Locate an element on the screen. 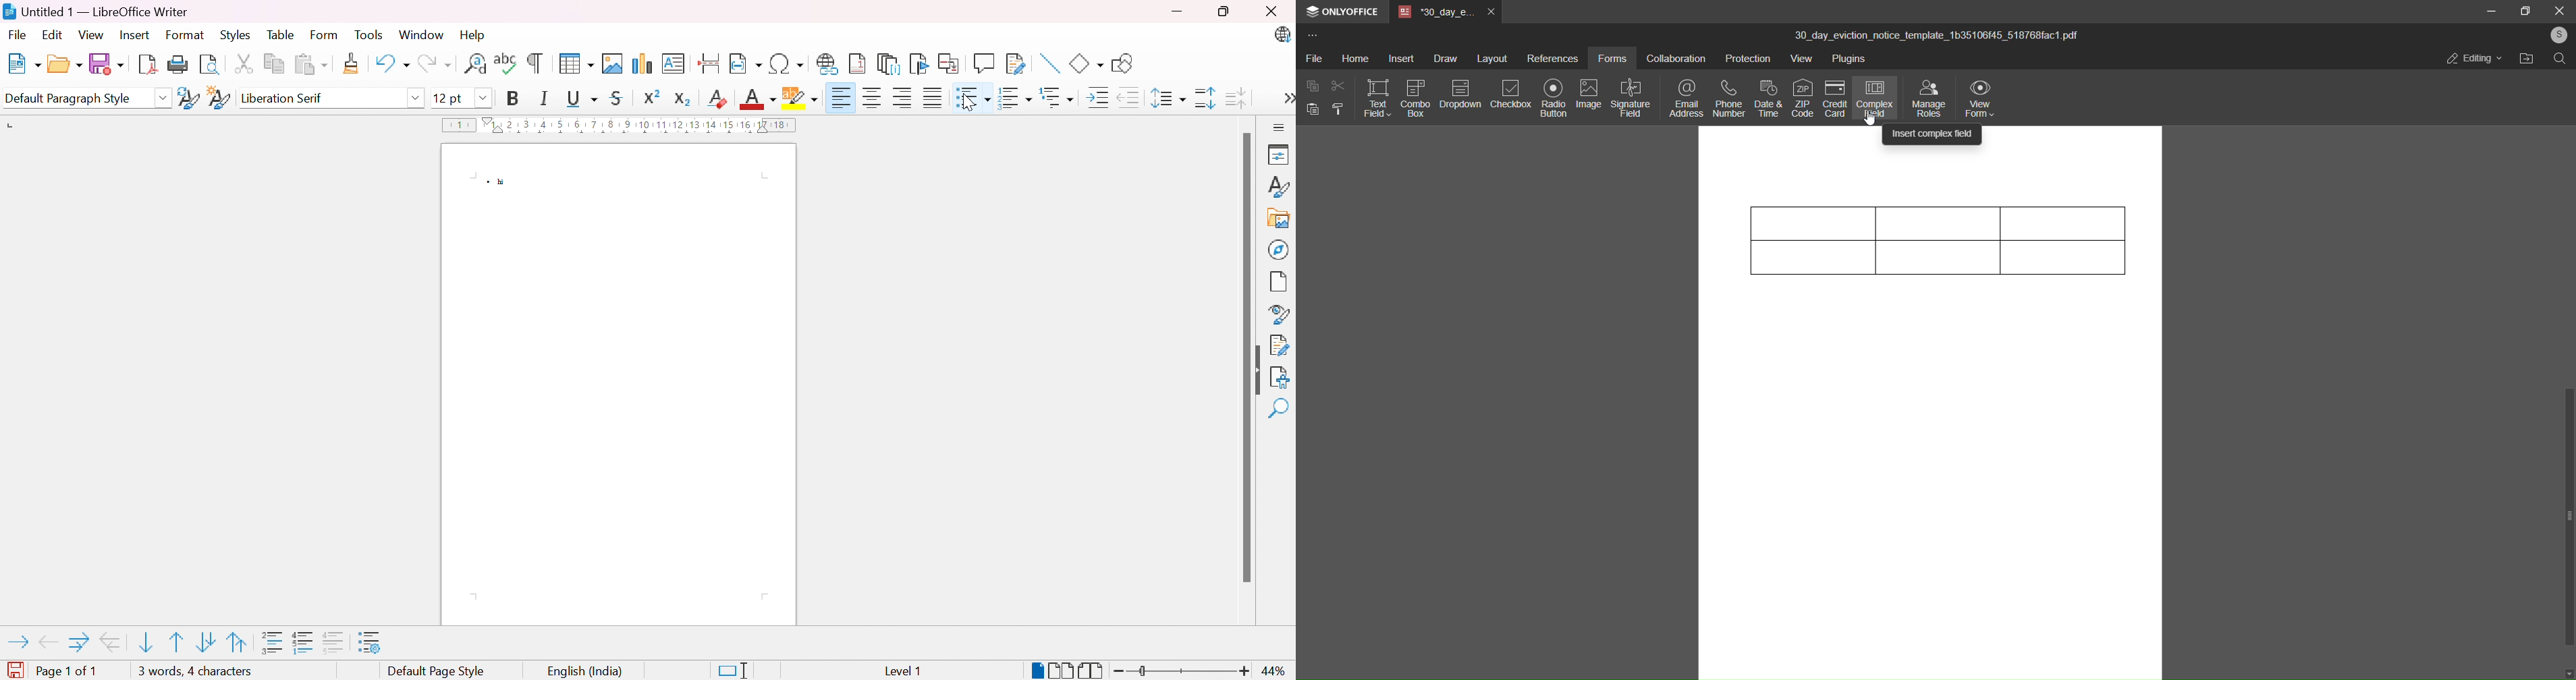  Close is located at coordinates (1276, 11).